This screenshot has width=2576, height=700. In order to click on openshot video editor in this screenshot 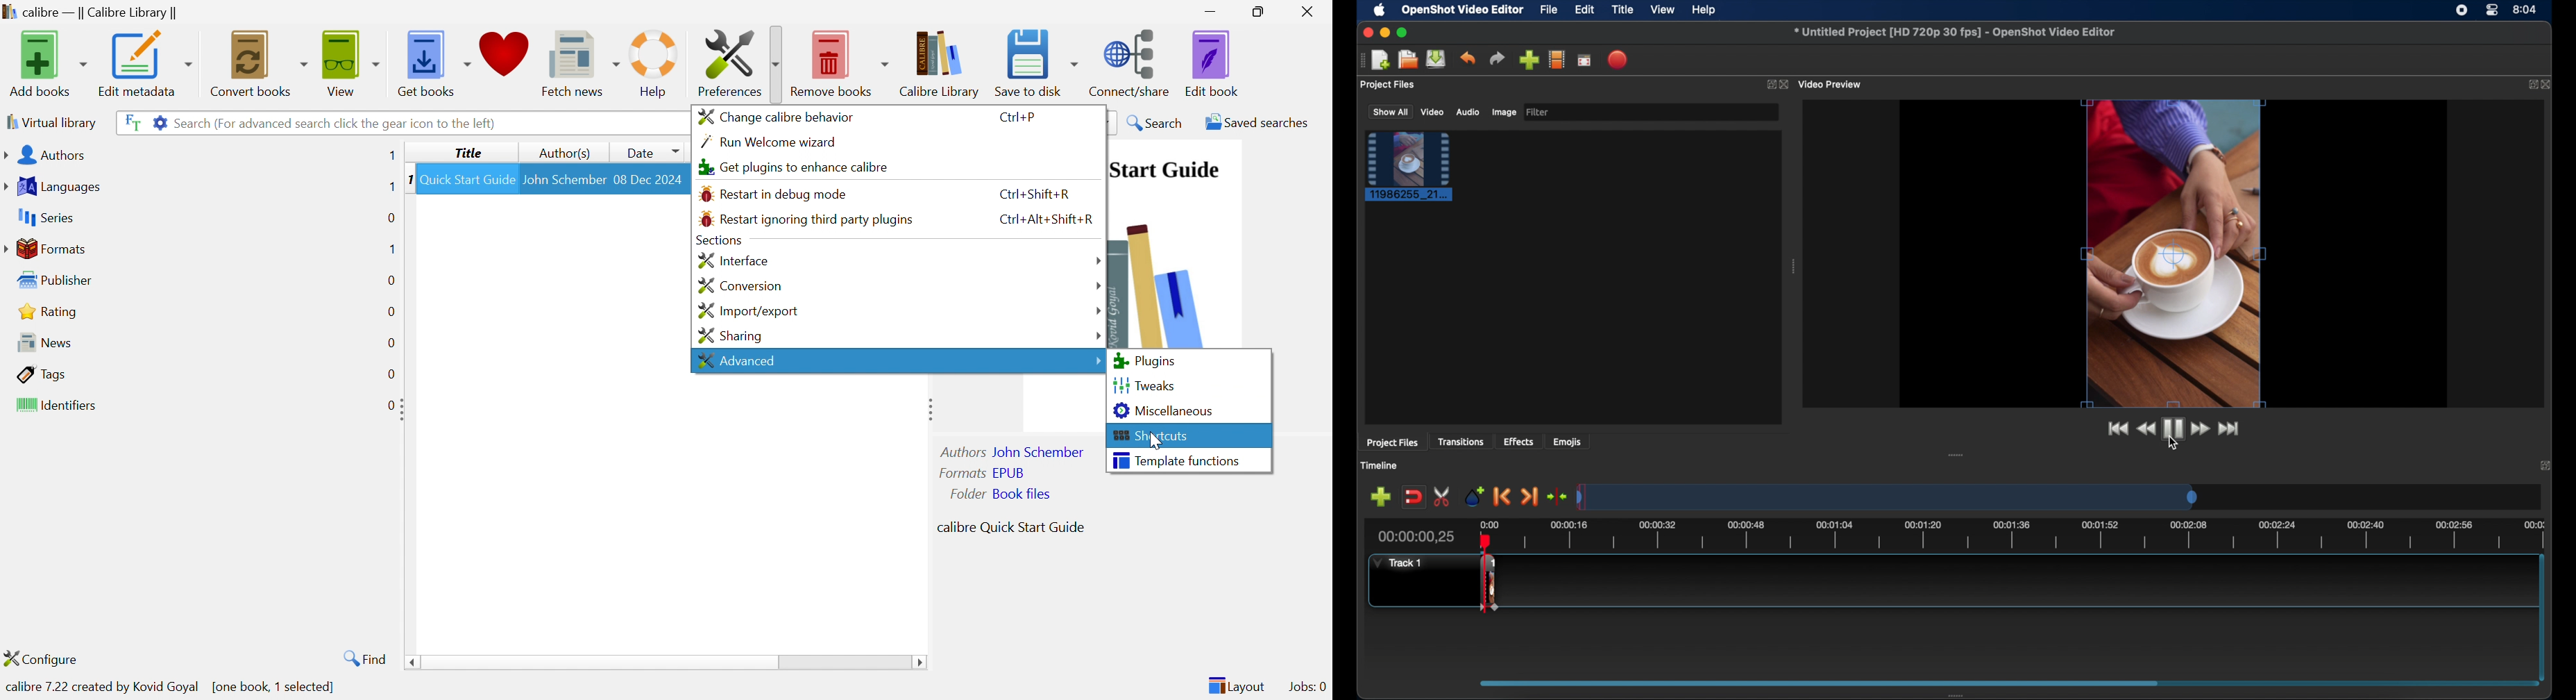, I will do `click(1463, 10)`.